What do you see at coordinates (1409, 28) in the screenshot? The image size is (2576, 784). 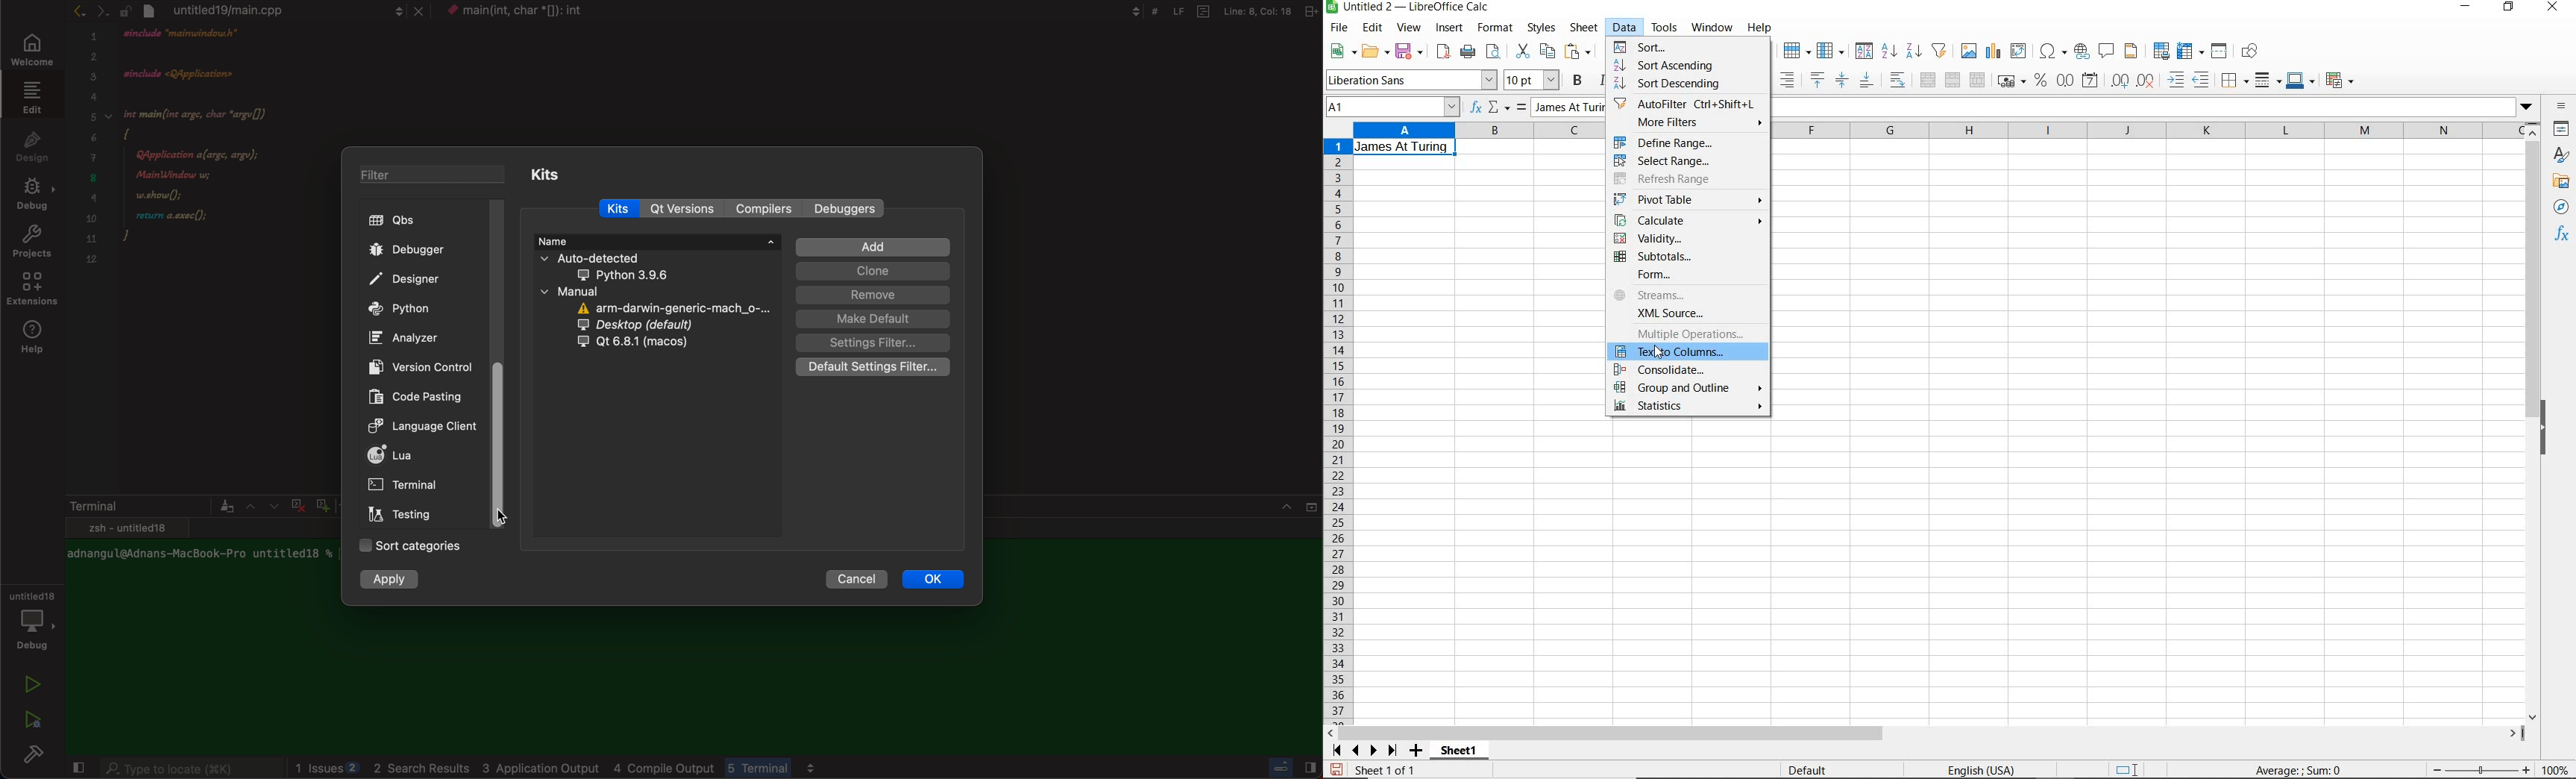 I see `view` at bounding box center [1409, 28].